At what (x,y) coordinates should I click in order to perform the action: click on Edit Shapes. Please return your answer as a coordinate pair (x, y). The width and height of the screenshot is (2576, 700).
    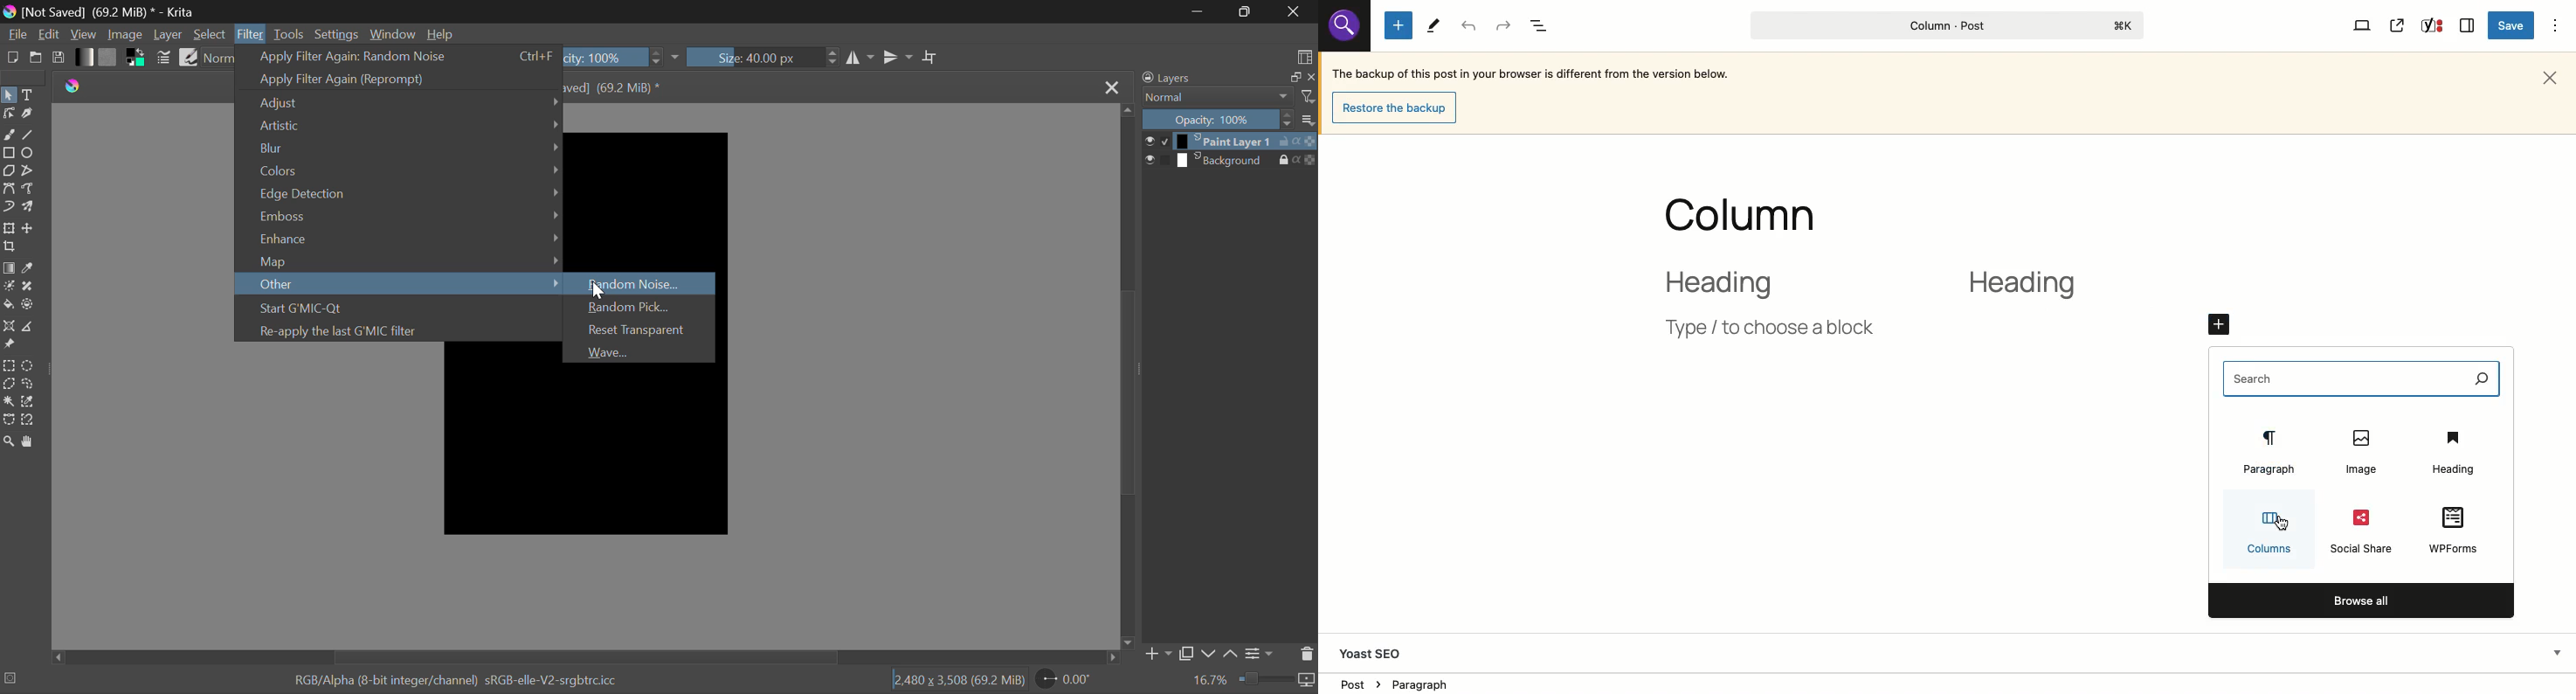
    Looking at the image, I should click on (8, 116).